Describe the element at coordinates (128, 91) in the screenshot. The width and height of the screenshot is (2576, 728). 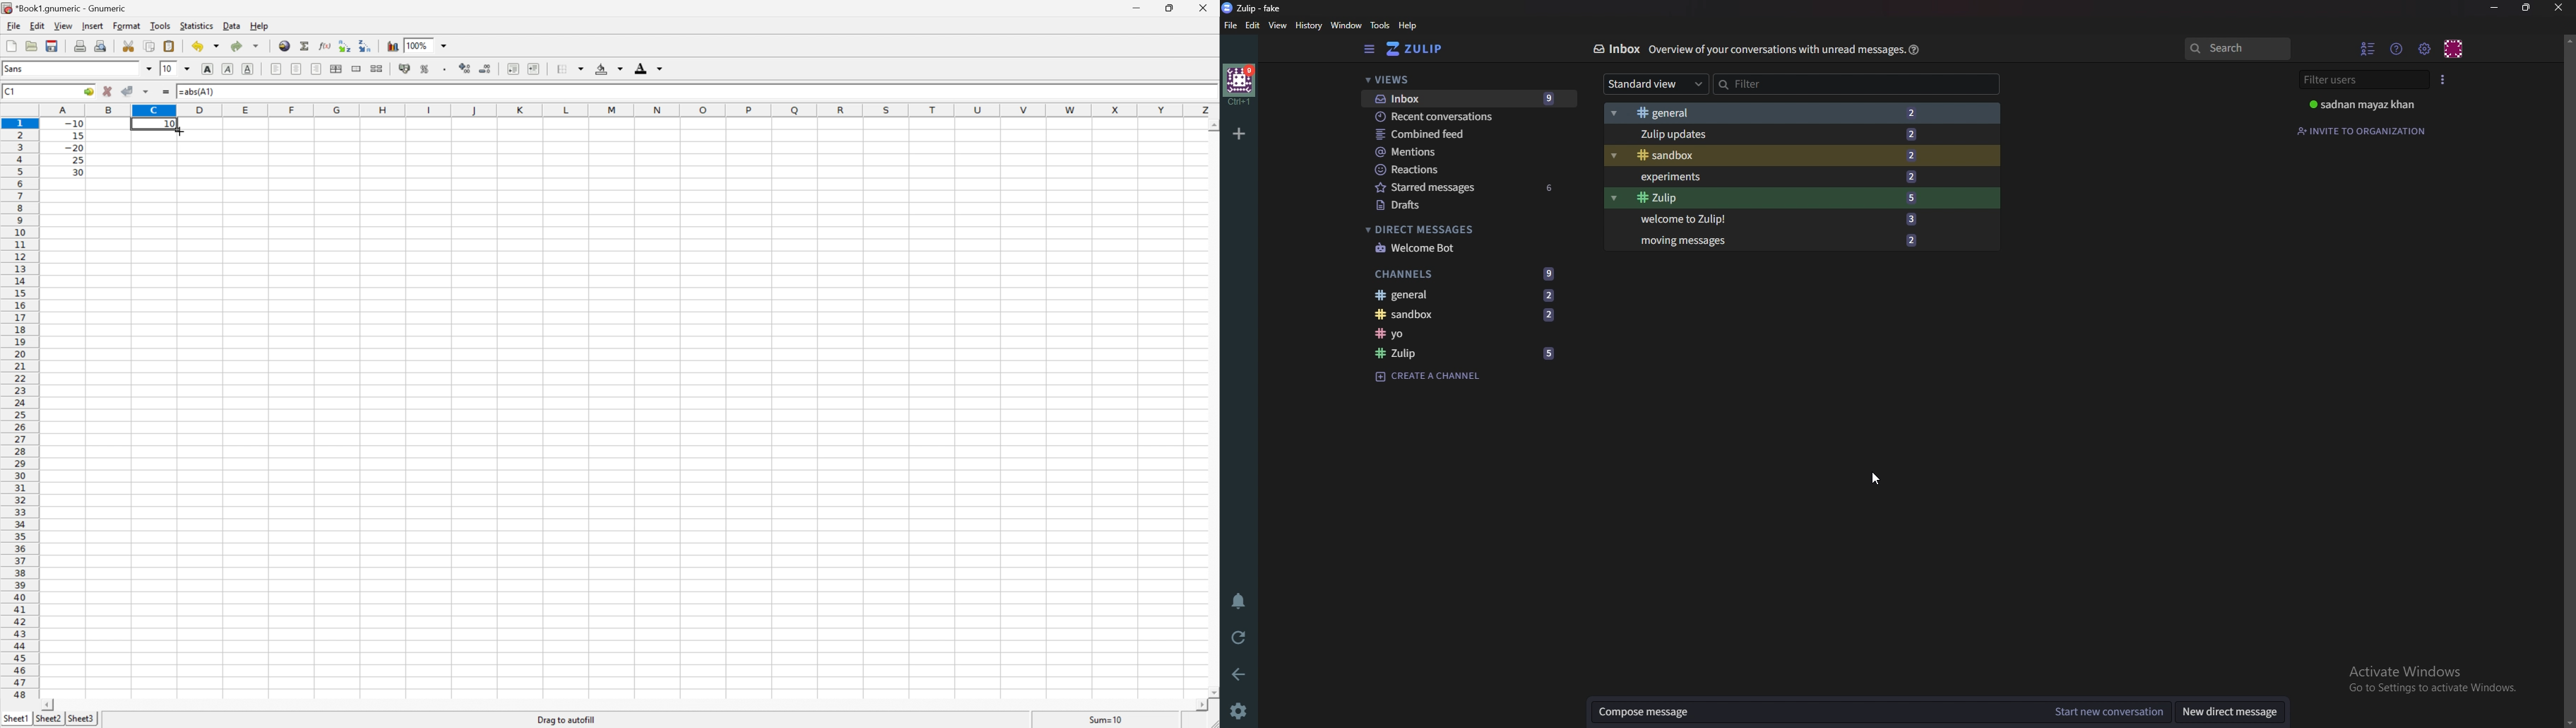
I see `Accept change` at that location.